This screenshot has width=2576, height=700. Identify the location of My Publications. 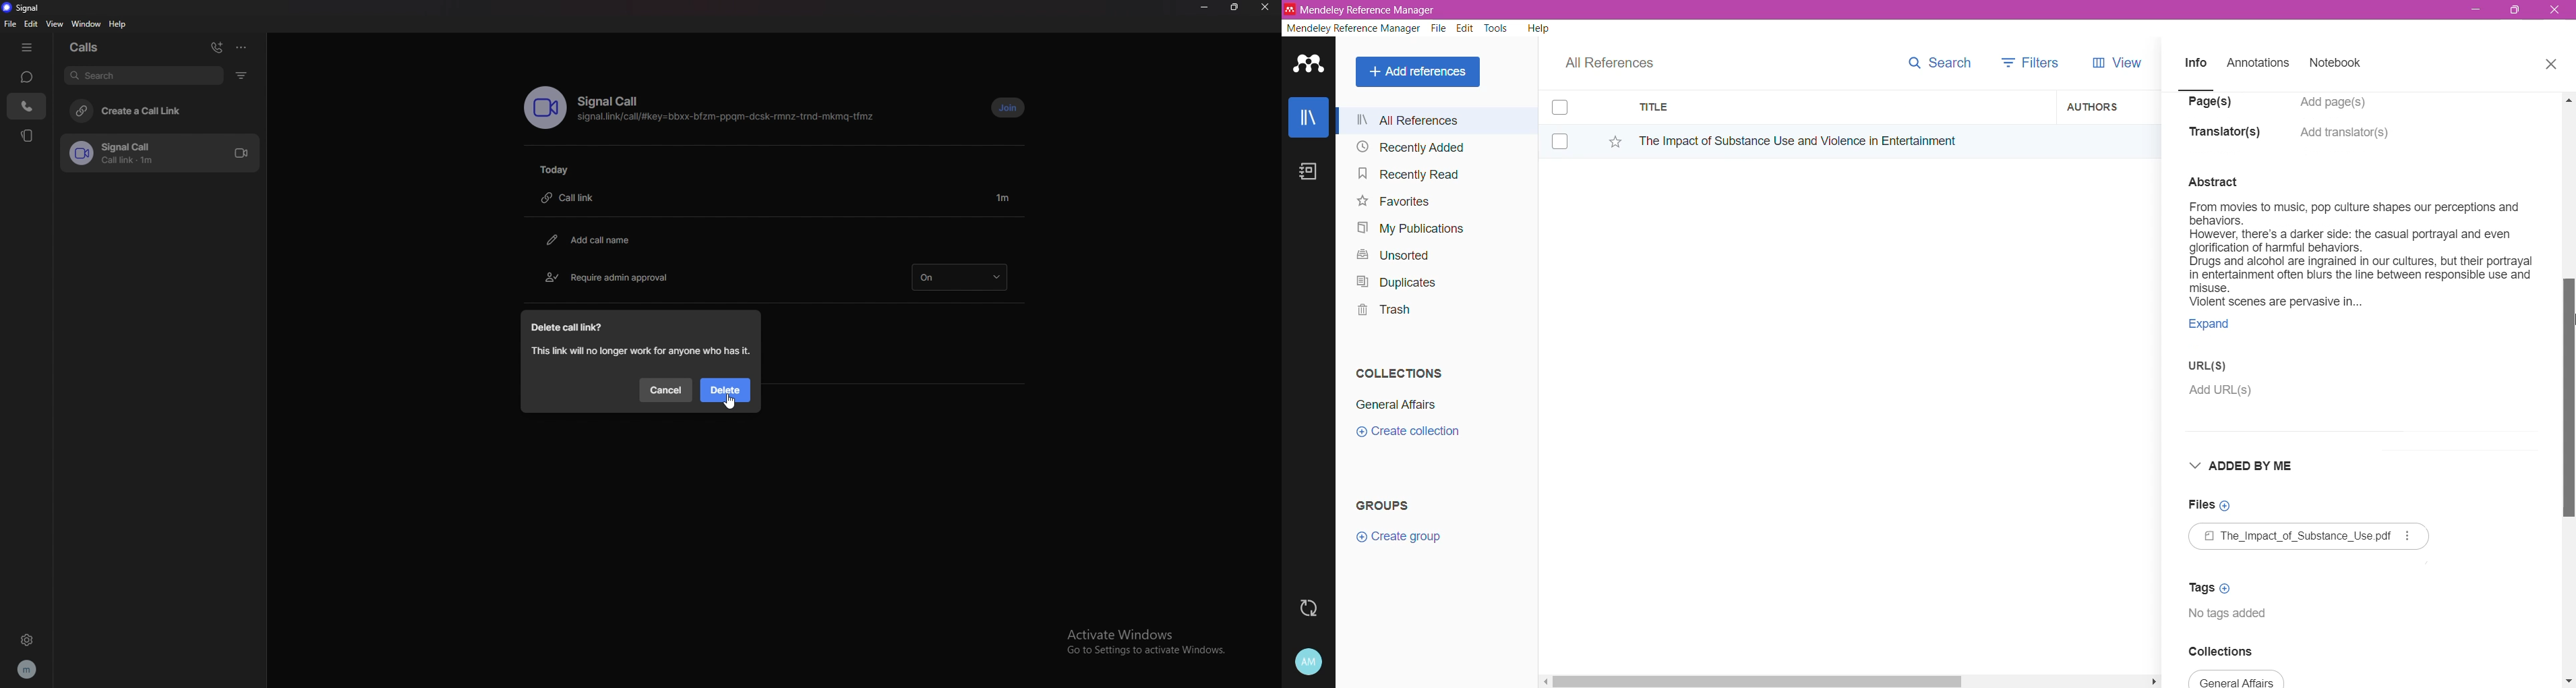
(1409, 229).